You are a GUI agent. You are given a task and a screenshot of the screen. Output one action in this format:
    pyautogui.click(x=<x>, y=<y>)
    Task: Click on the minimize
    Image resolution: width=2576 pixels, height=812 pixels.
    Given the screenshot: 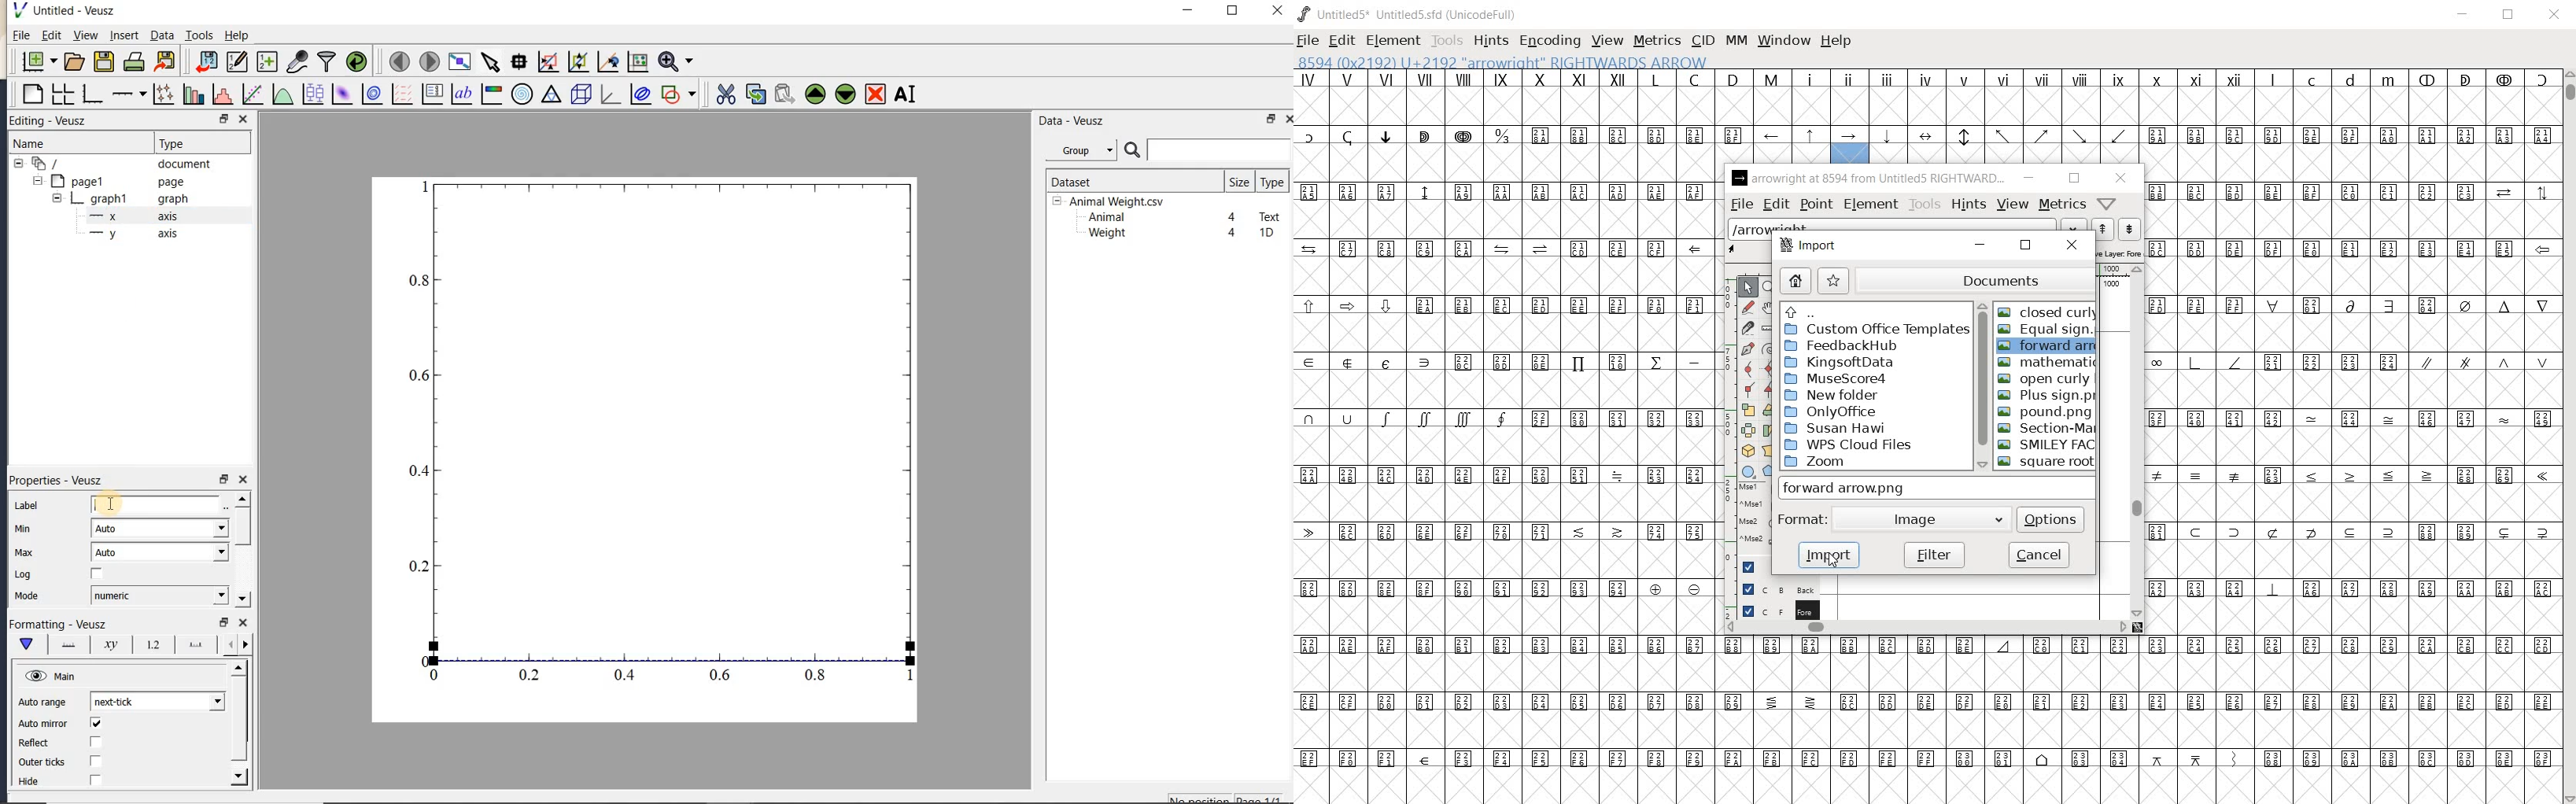 What is the action you would take?
    pyautogui.click(x=2029, y=178)
    